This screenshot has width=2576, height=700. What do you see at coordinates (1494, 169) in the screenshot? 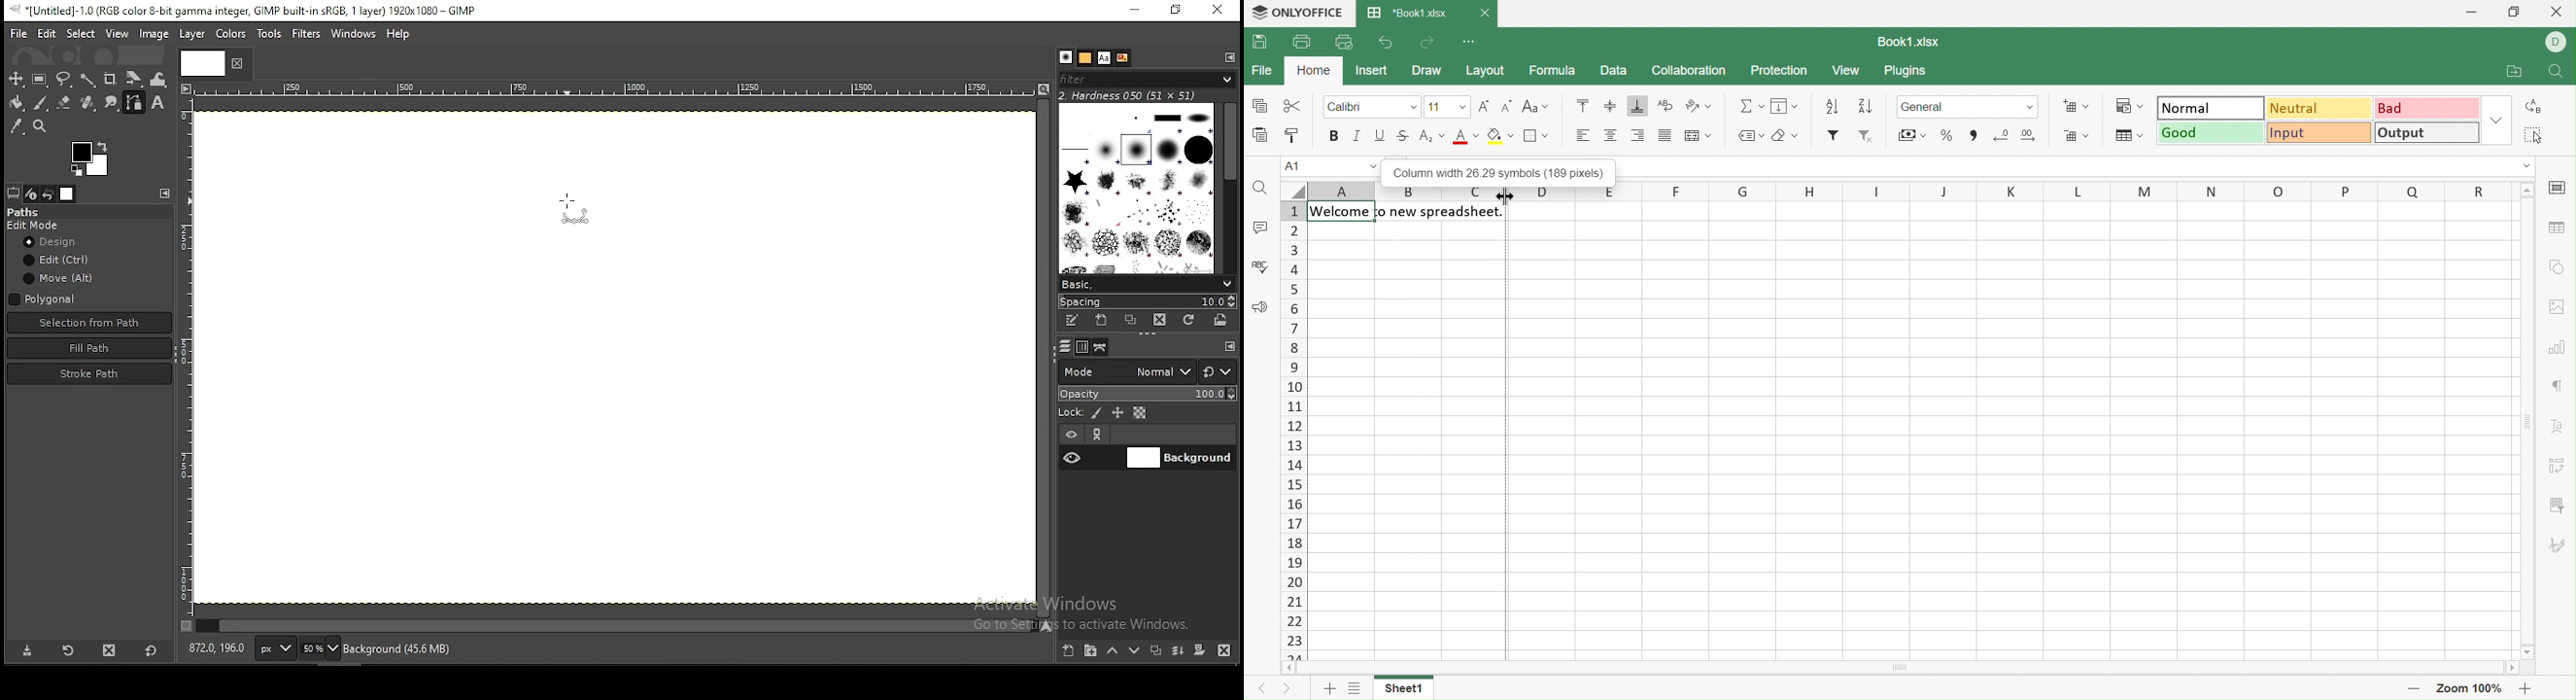
I see `Column width 26 29 symbols (189 pixels)` at bounding box center [1494, 169].